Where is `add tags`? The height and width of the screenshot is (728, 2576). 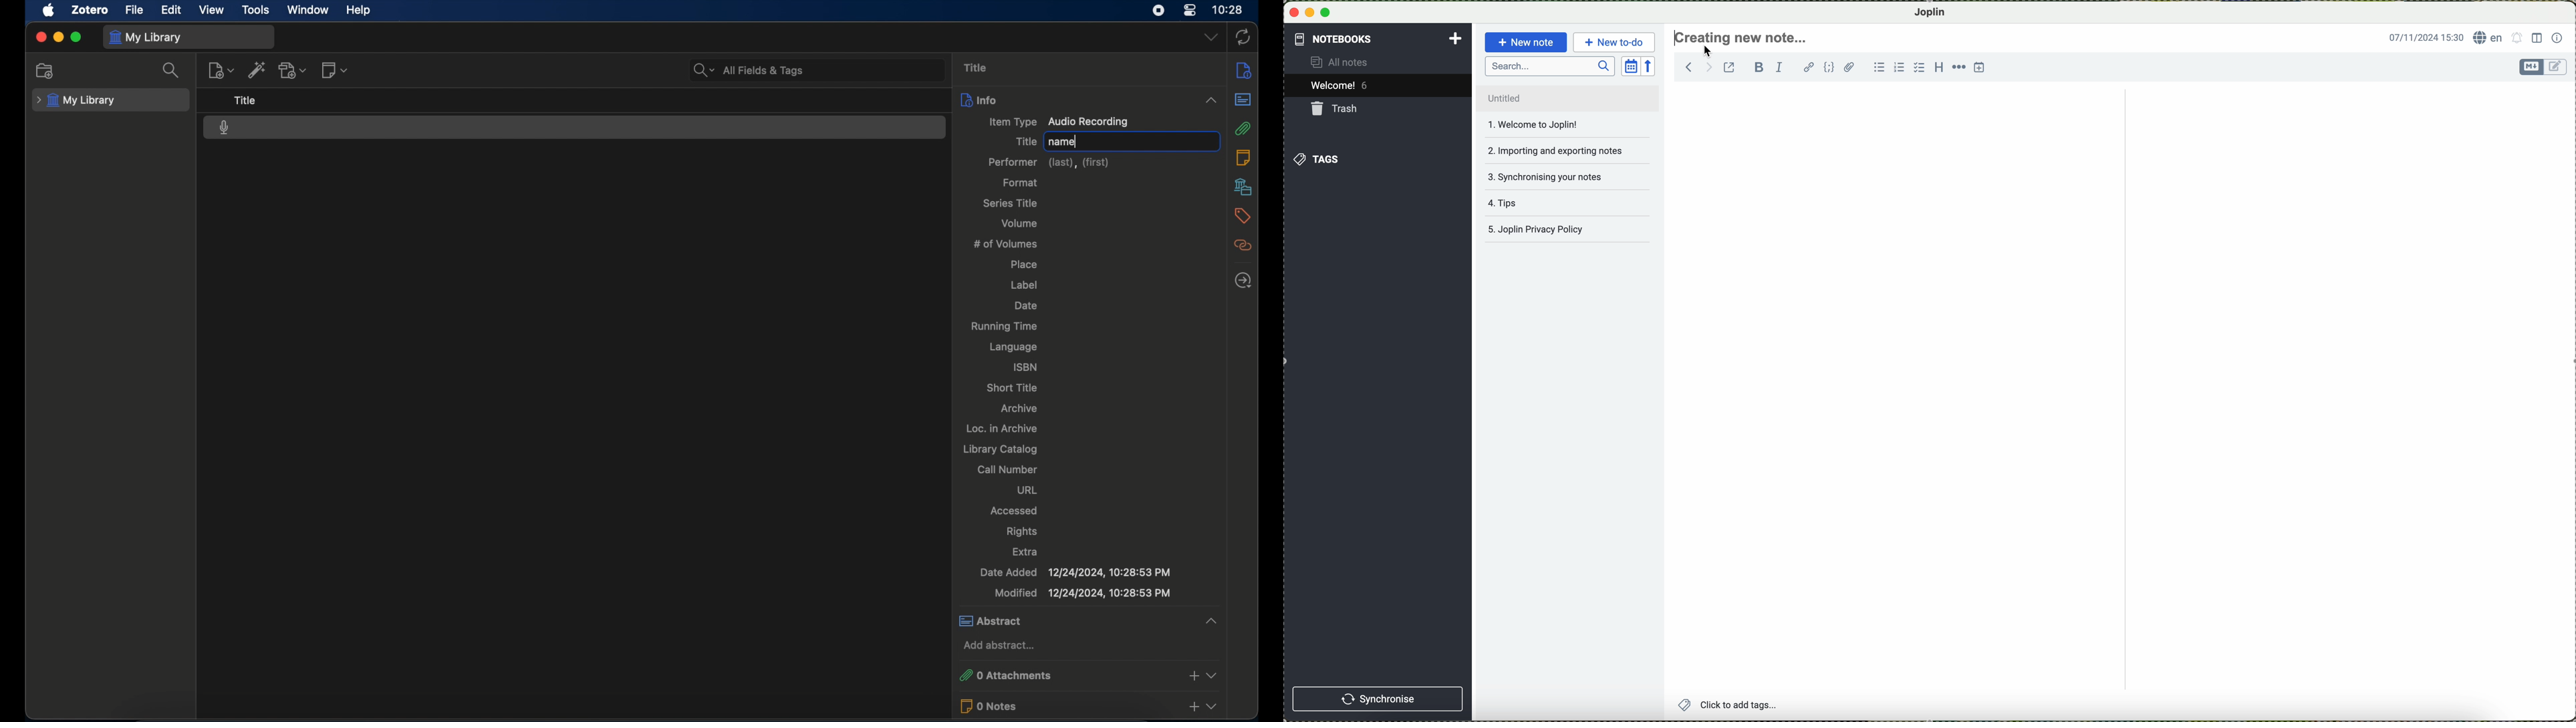
add tags is located at coordinates (1727, 705).